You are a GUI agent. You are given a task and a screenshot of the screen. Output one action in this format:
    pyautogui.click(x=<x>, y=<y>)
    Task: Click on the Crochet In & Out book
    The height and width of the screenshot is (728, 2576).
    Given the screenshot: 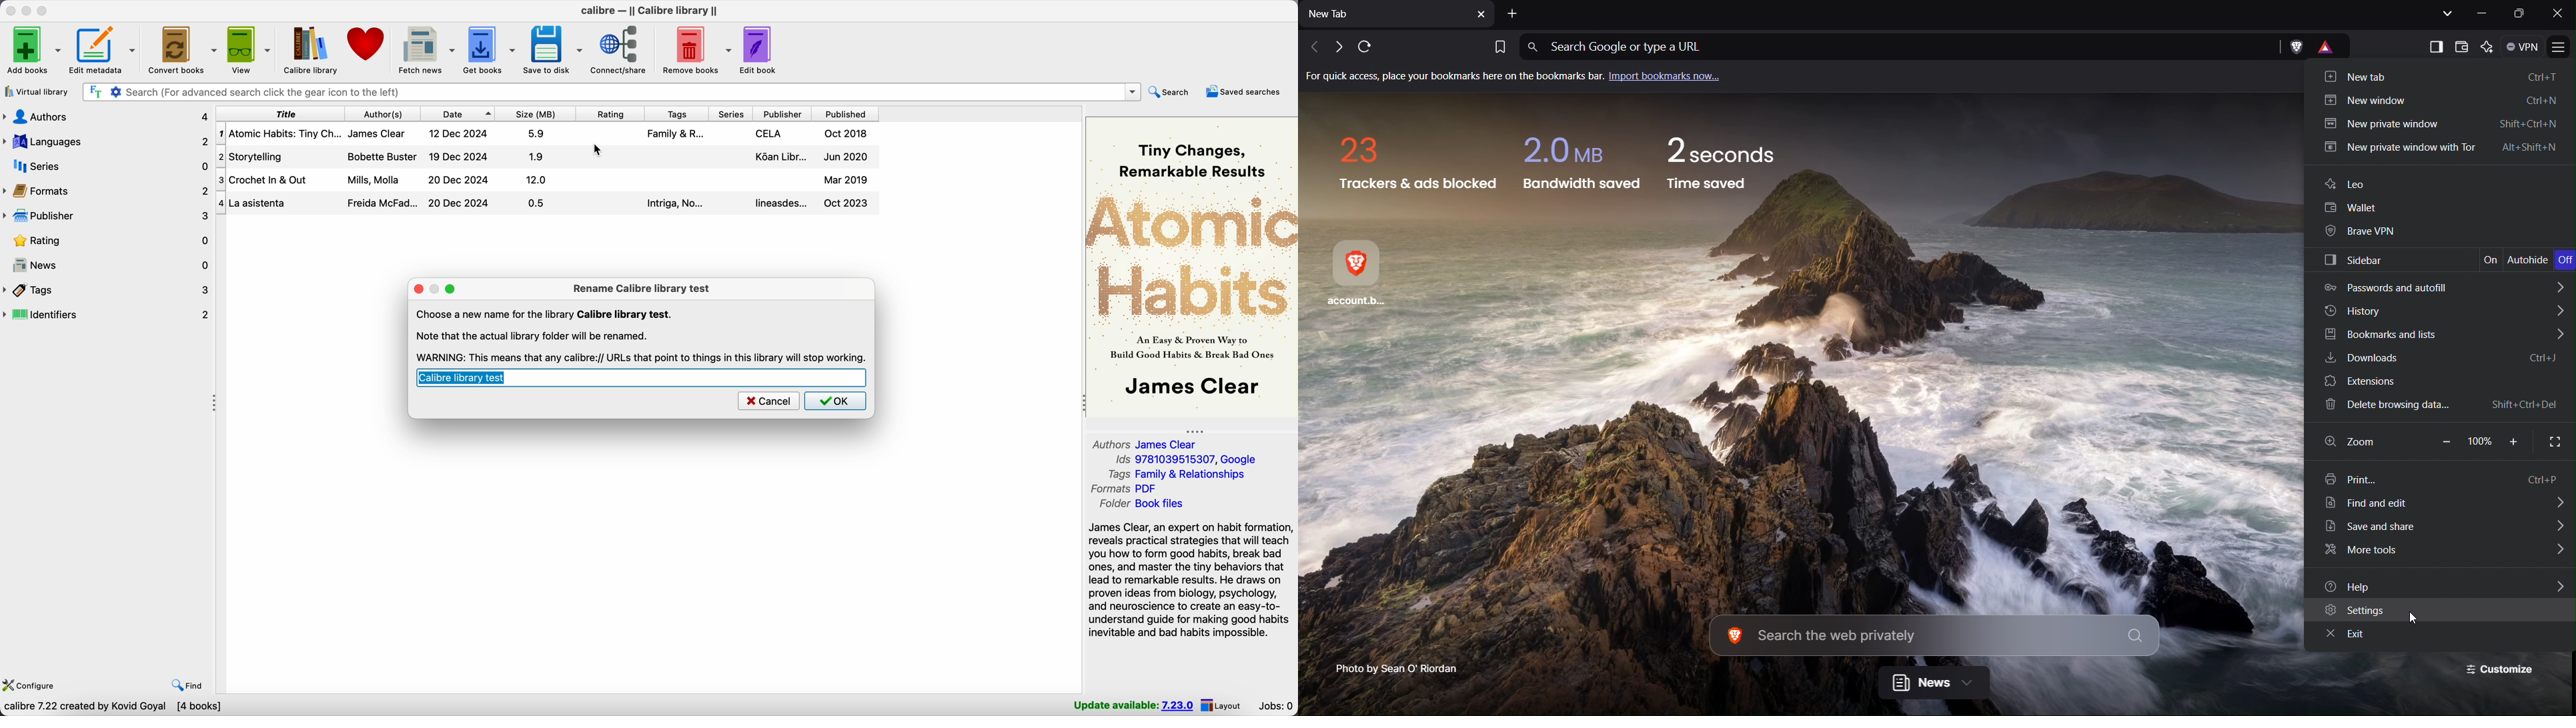 What is the action you would take?
    pyautogui.click(x=549, y=181)
    